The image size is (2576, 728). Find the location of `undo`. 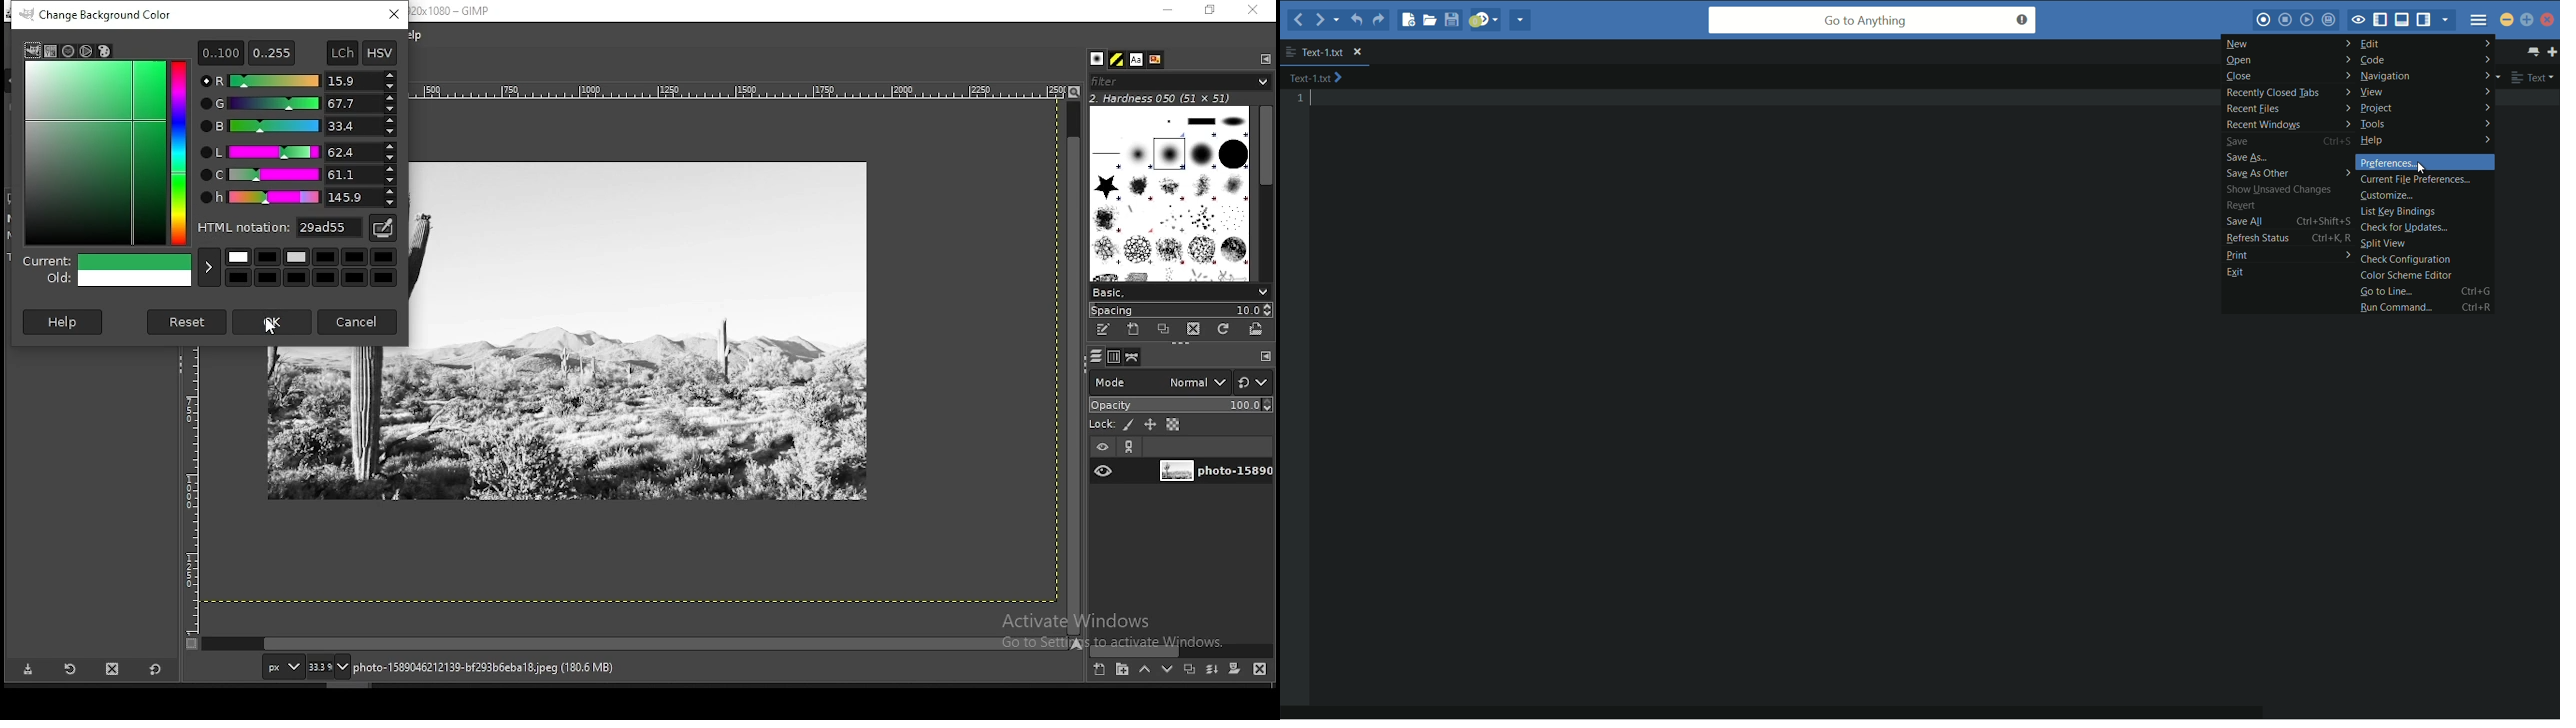

undo is located at coordinates (1355, 21).